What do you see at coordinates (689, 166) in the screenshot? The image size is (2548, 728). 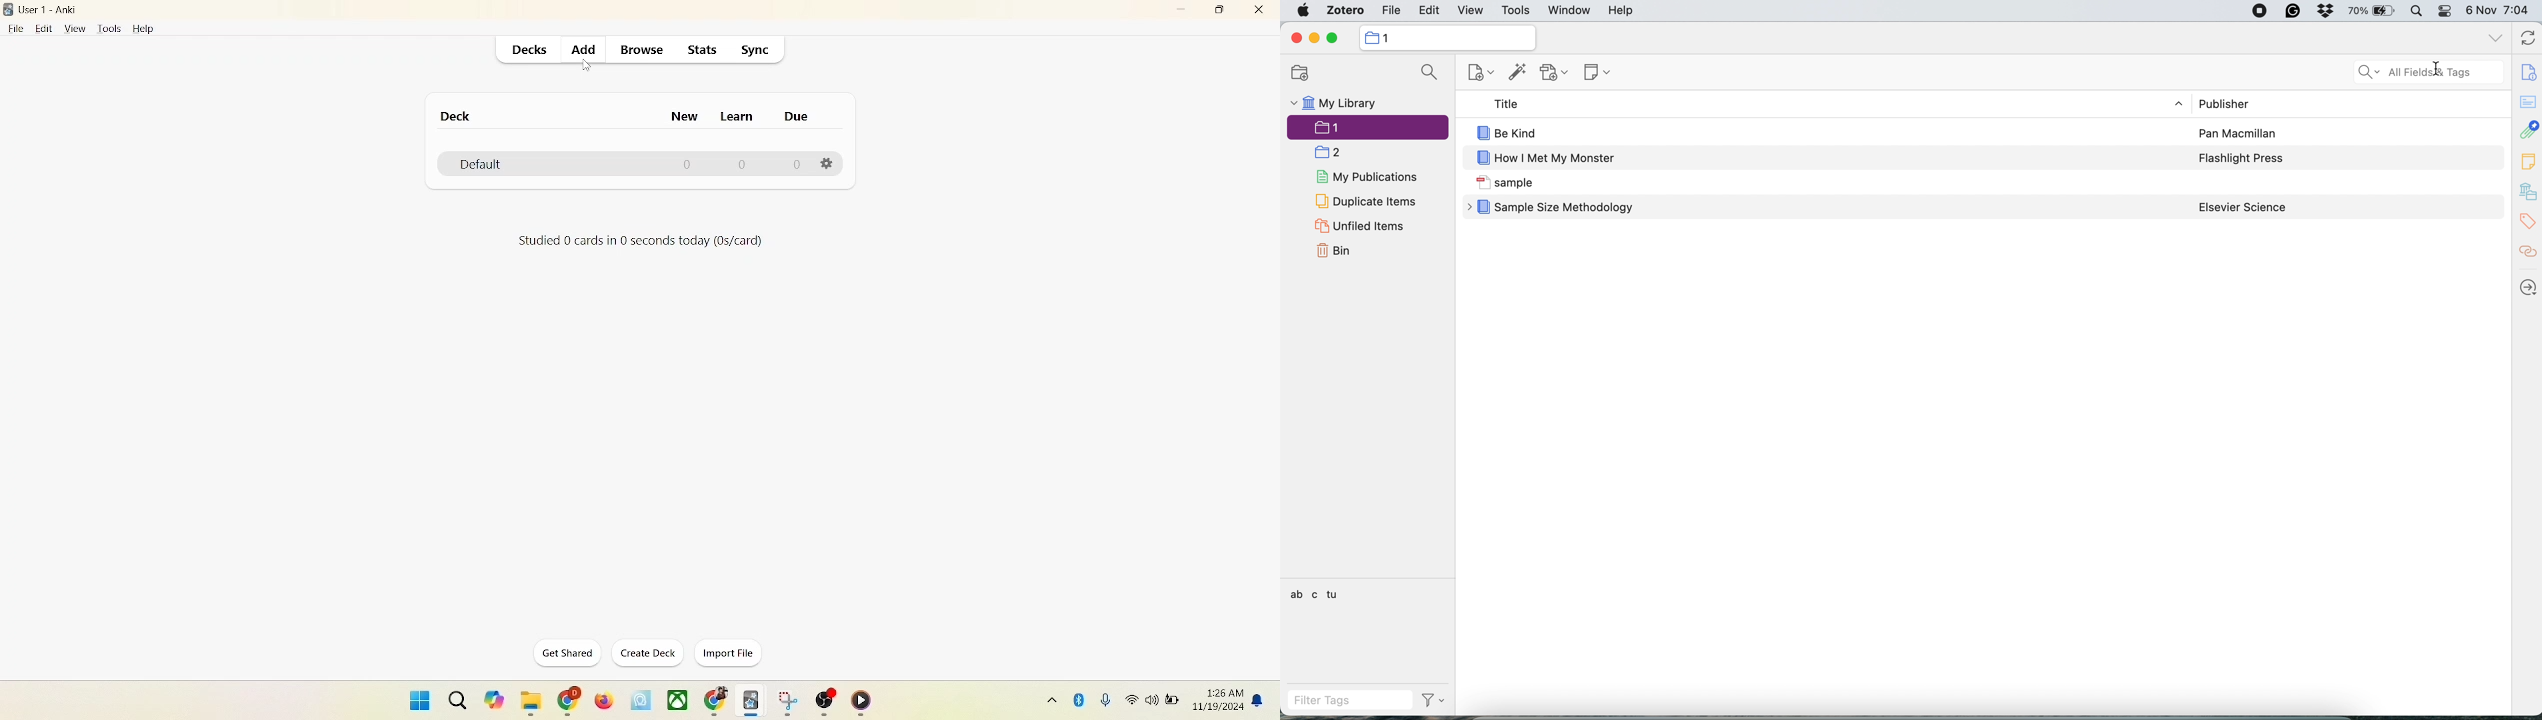 I see `` at bounding box center [689, 166].